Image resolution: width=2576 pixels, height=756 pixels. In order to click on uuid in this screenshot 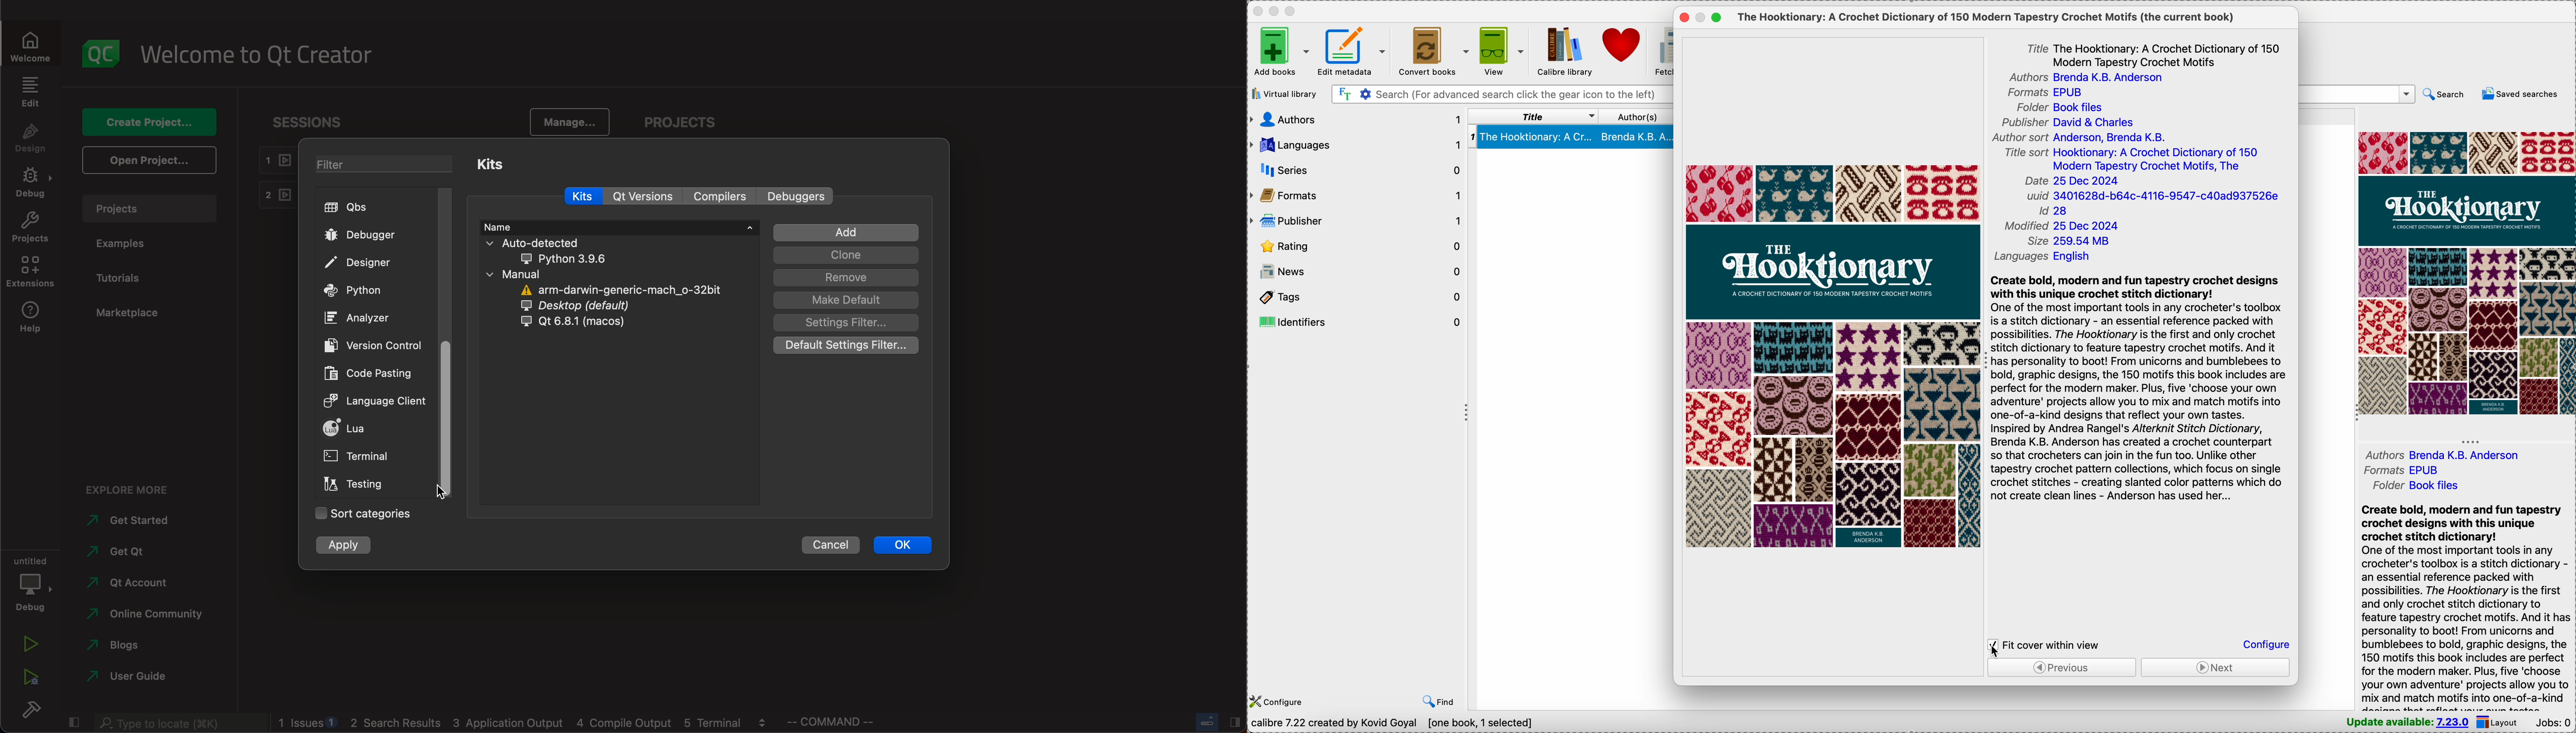, I will do `click(2152, 196)`.